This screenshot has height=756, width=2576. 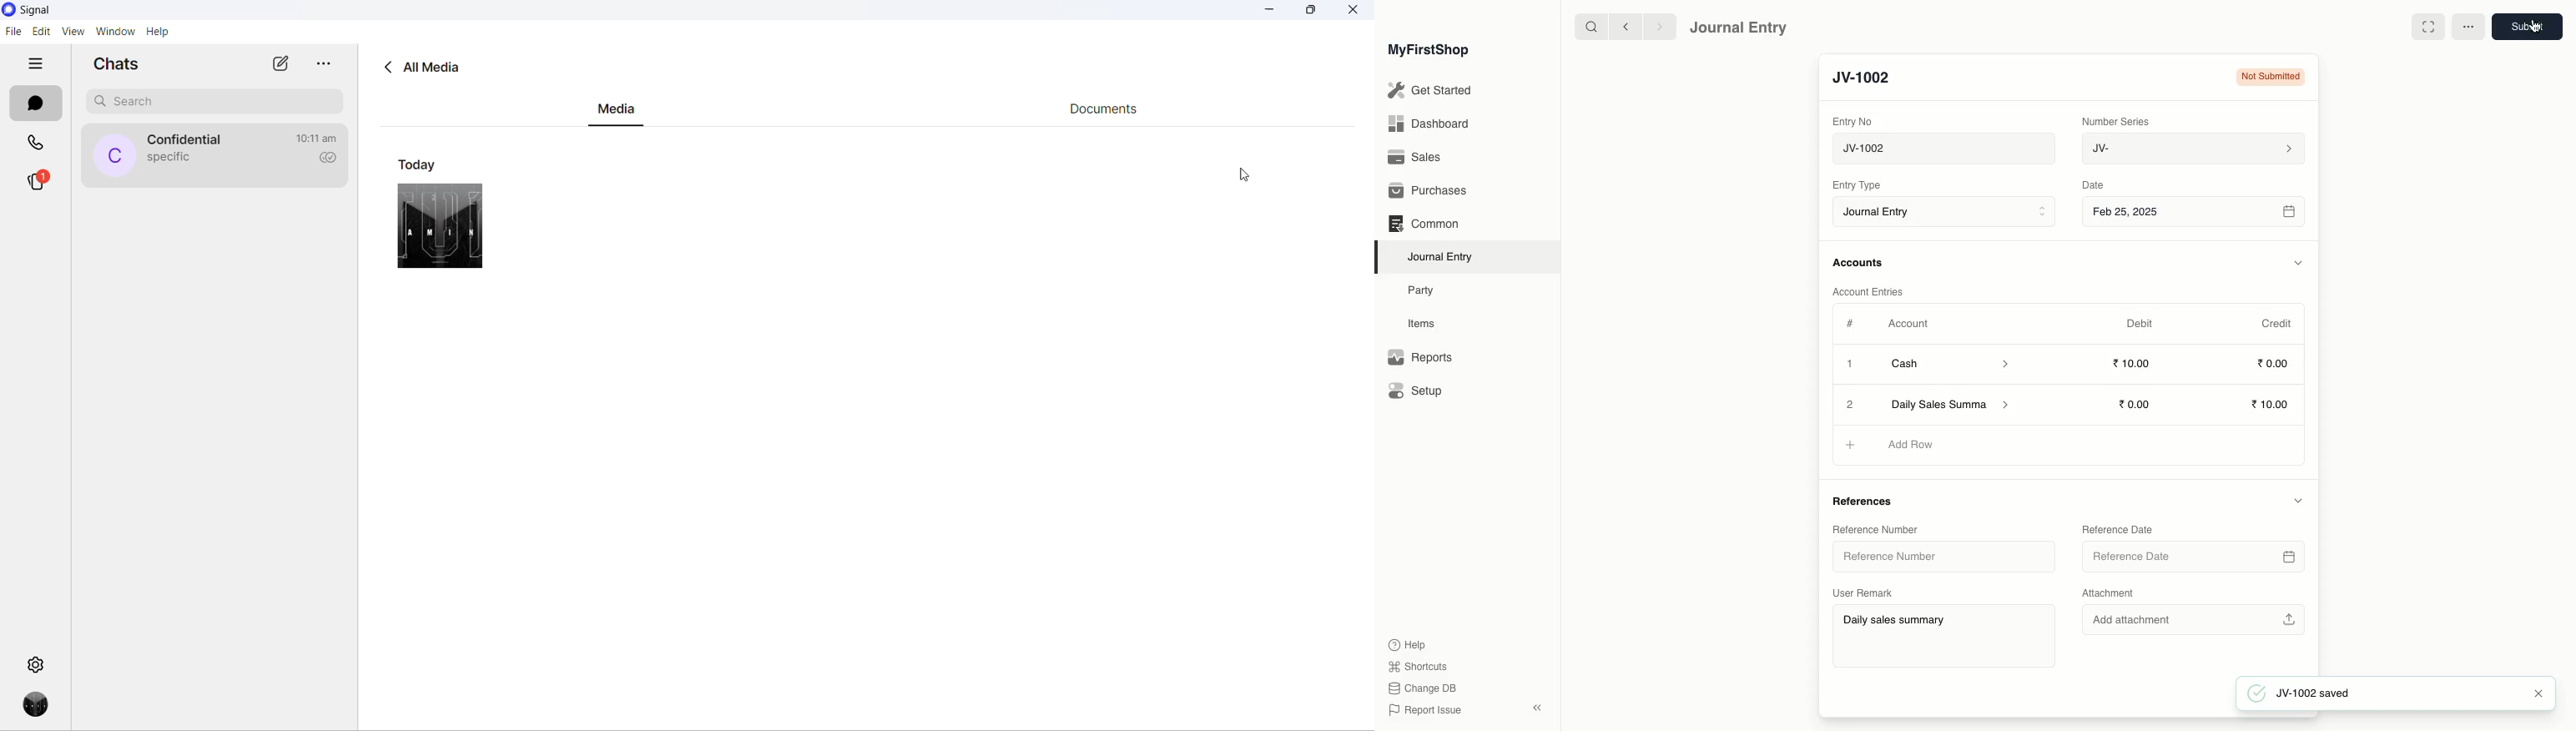 I want to click on Reference Date, so click(x=2116, y=528).